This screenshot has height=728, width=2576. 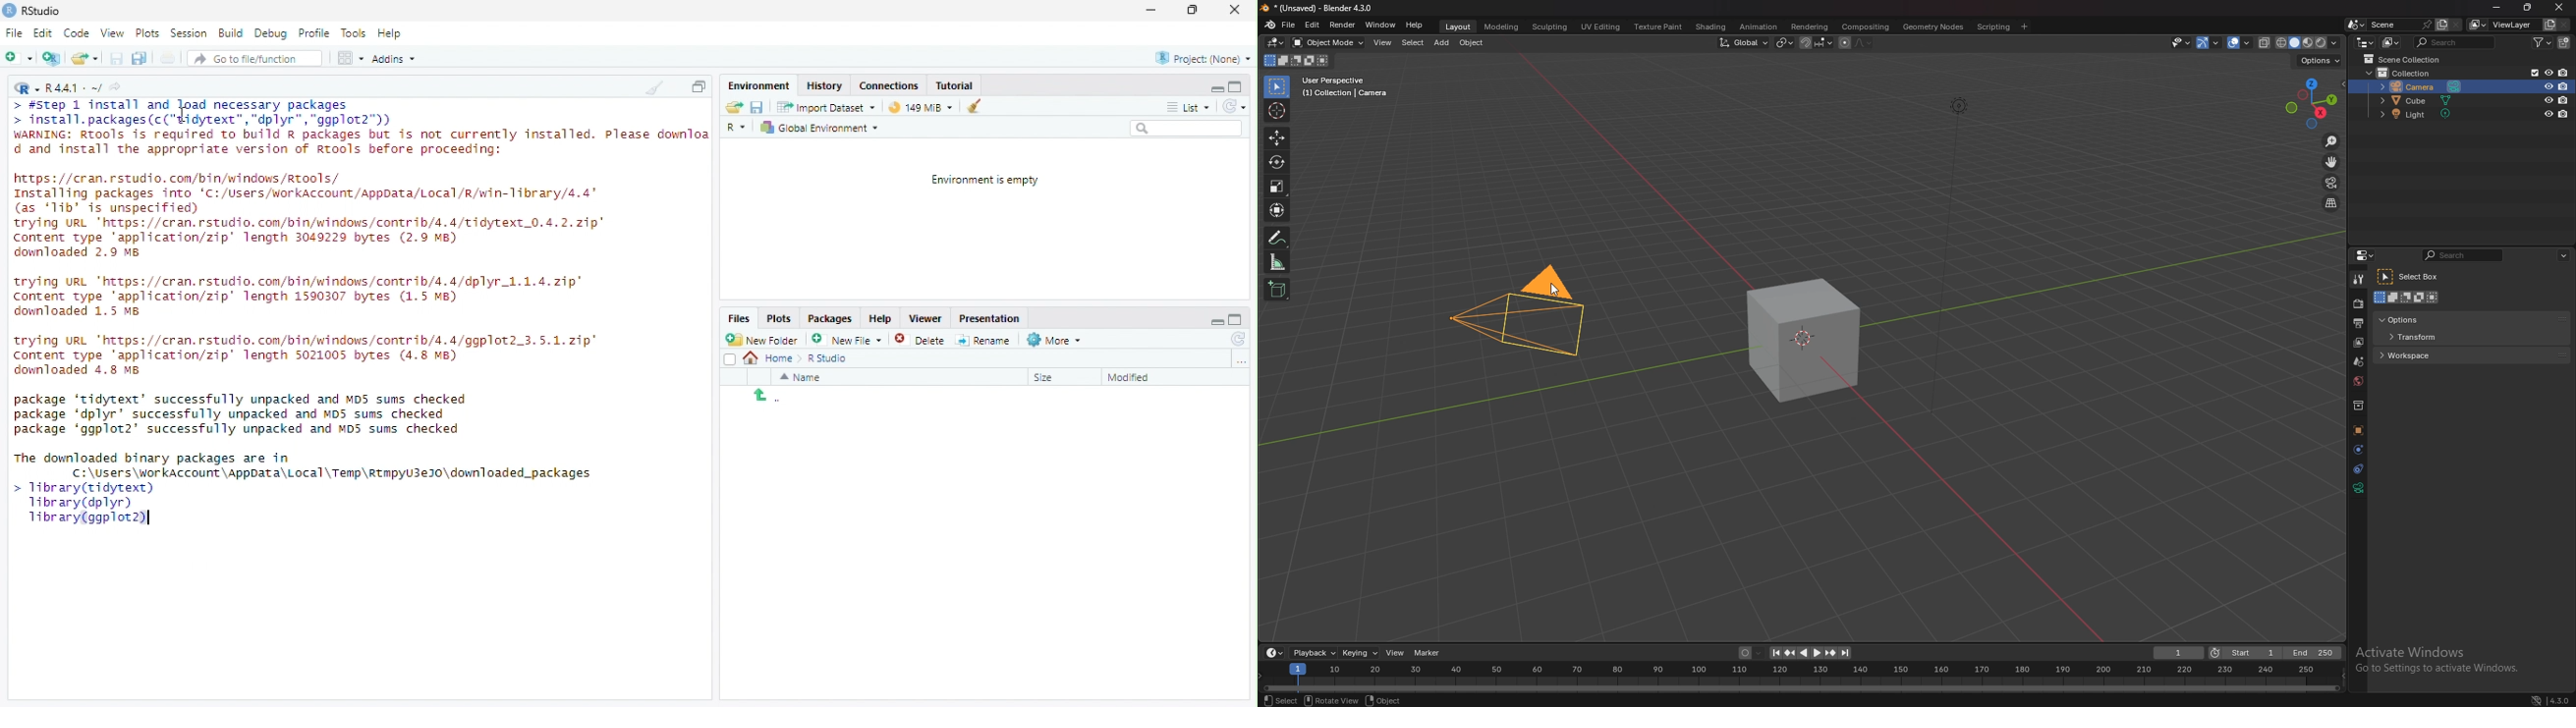 What do you see at coordinates (826, 84) in the screenshot?
I see `History` at bounding box center [826, 84].